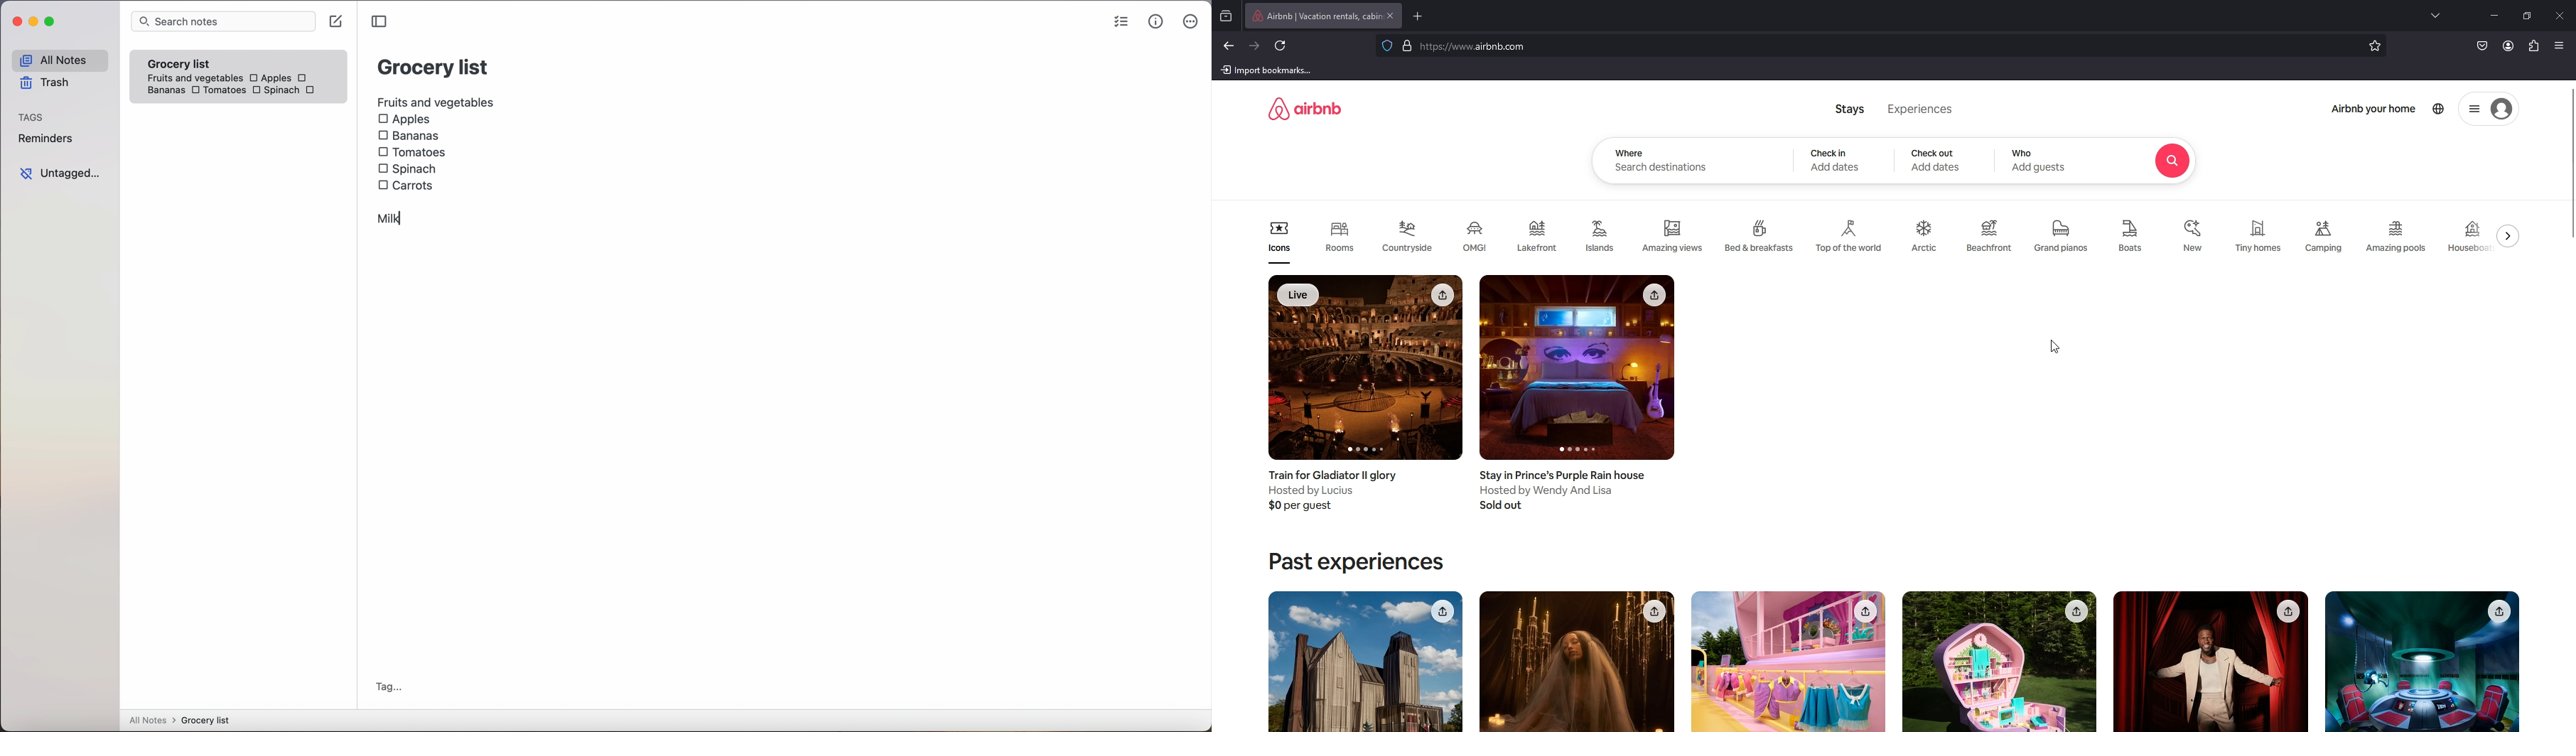 This screenshot has width=2576, height=756. I want to click on recent browsing, so click(1229, 16).